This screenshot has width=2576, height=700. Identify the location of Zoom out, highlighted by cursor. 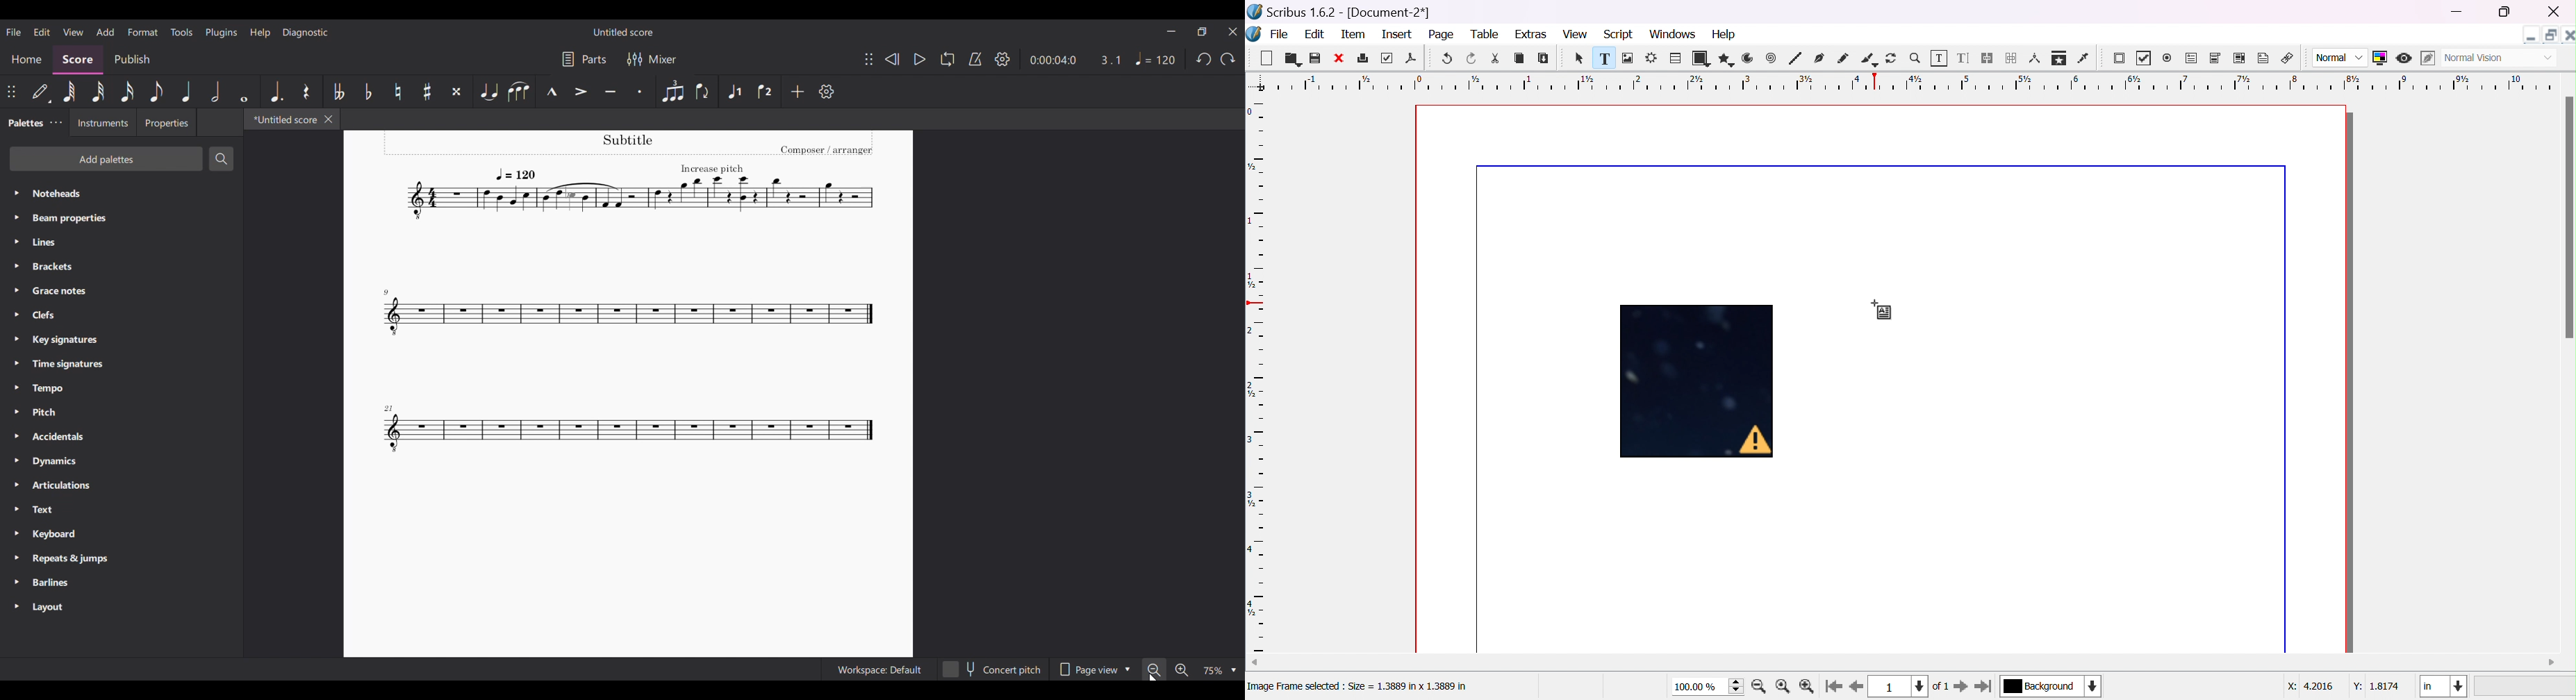
(1154, 669).